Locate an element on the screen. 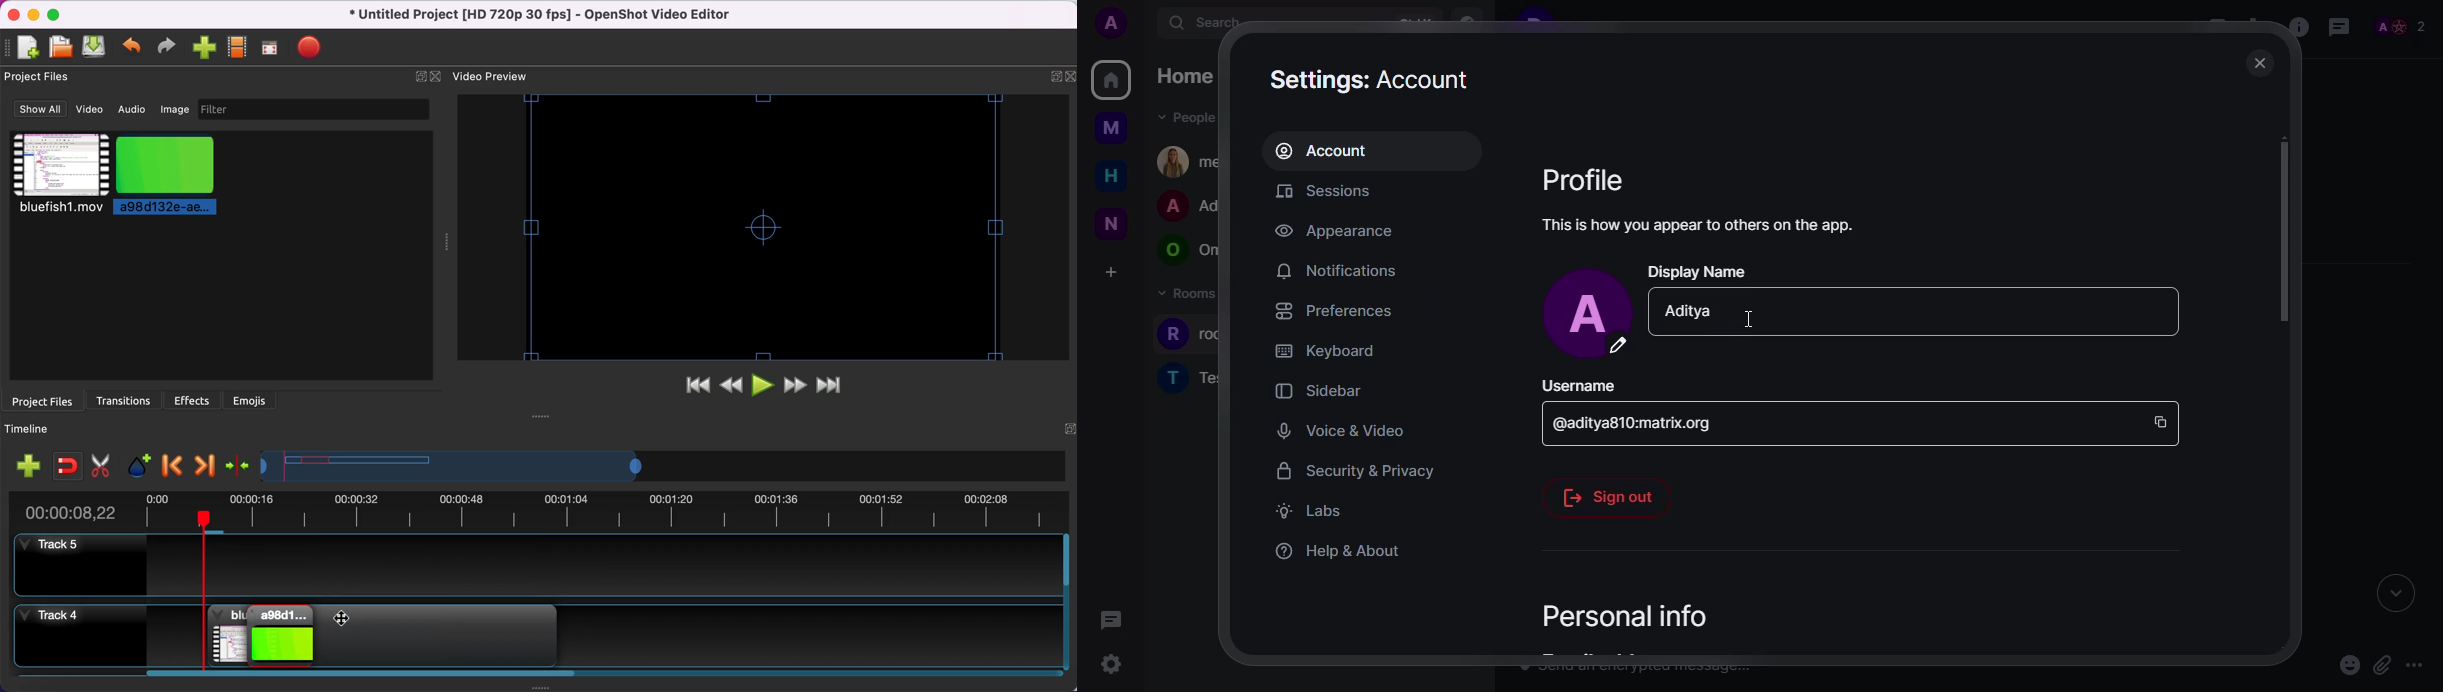  video preview is located at coordinates (501, 77).